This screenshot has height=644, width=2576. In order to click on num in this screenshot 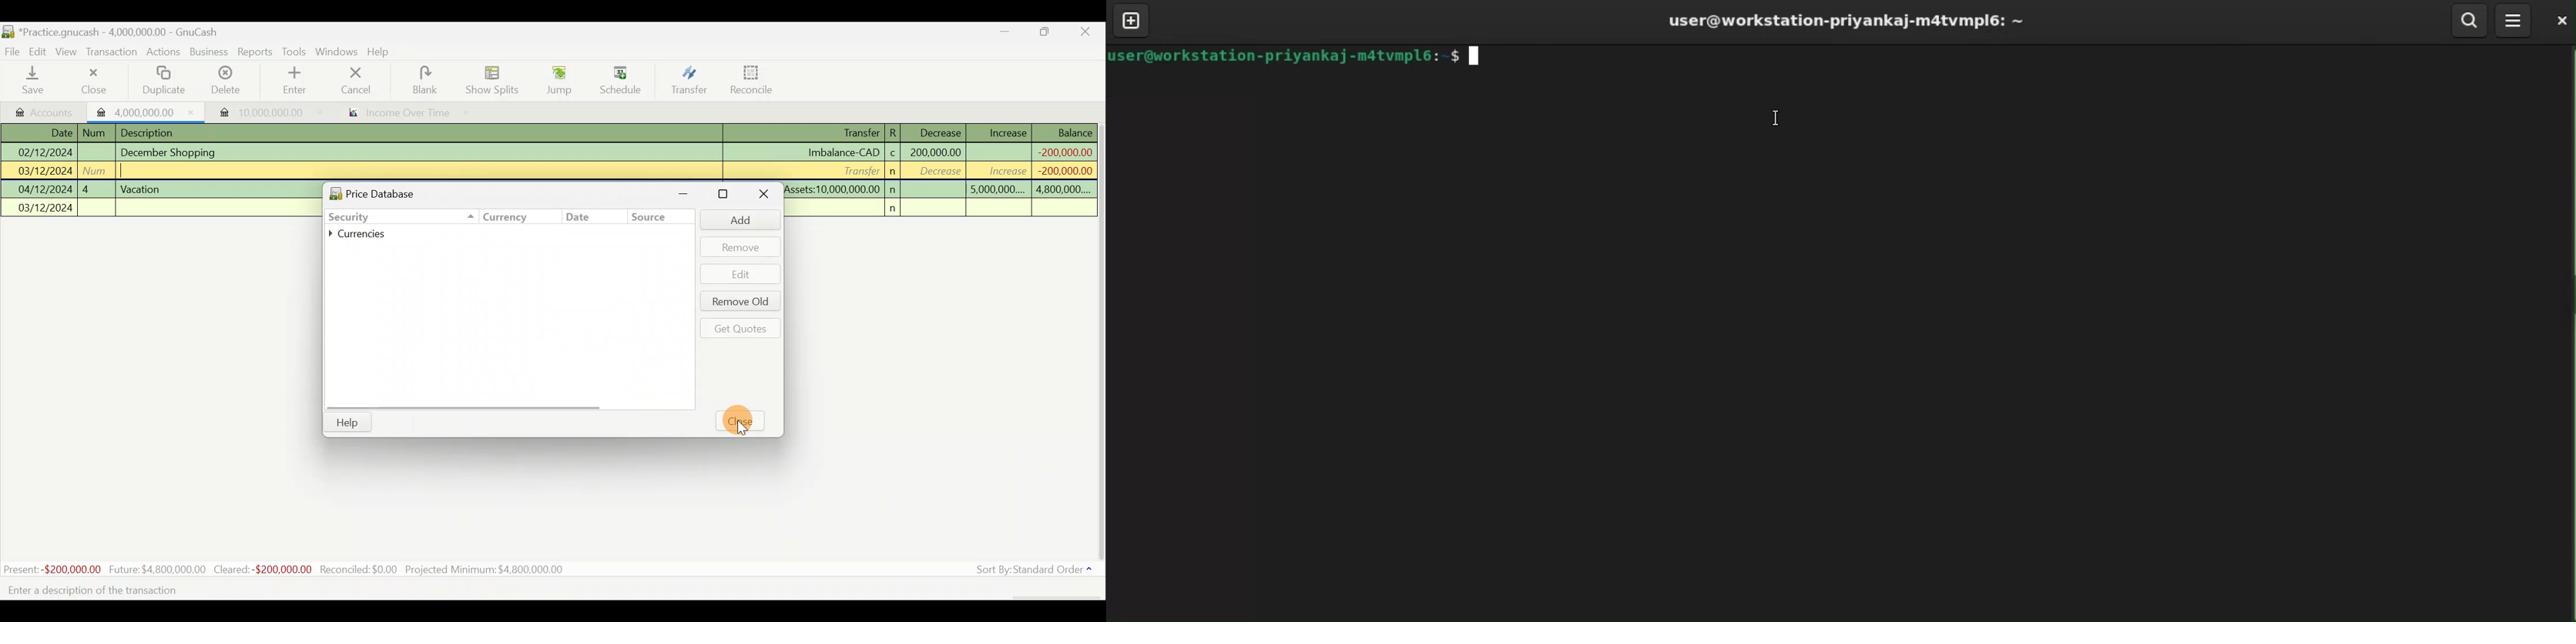, I will do `click(97, 133)`.